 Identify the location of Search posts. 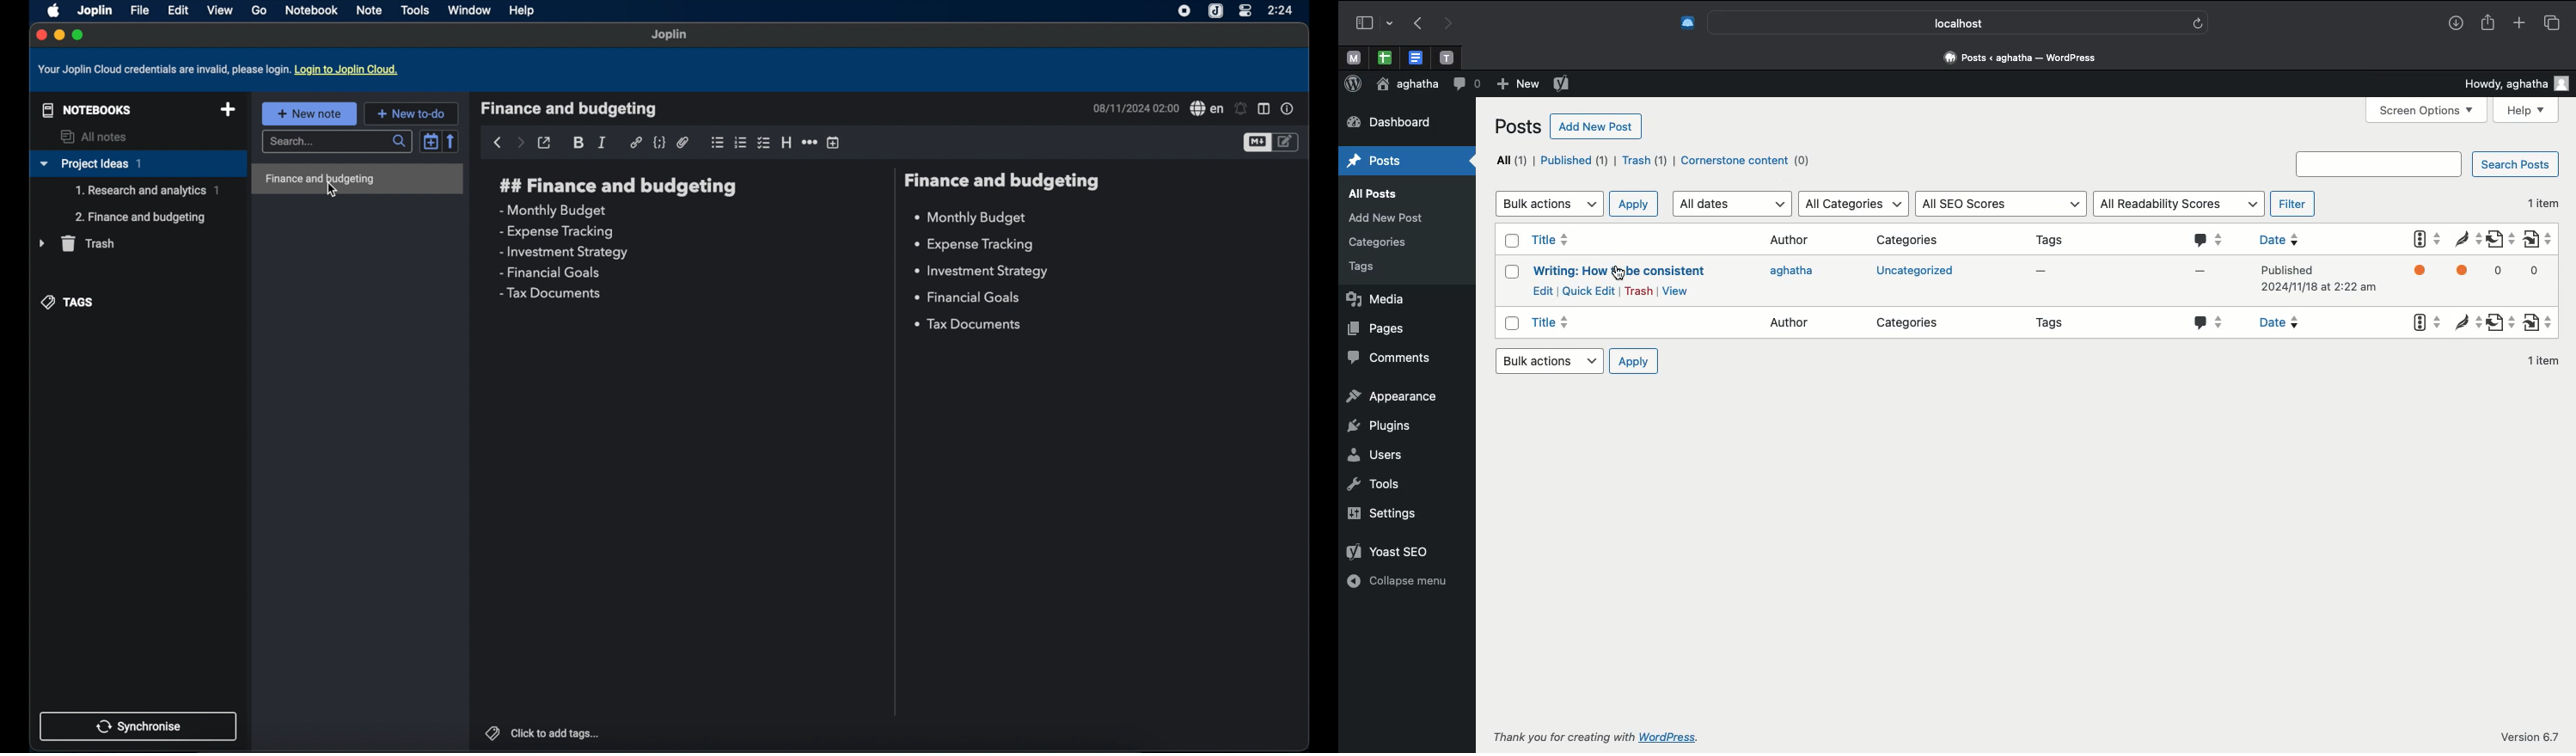
(2426, 164).